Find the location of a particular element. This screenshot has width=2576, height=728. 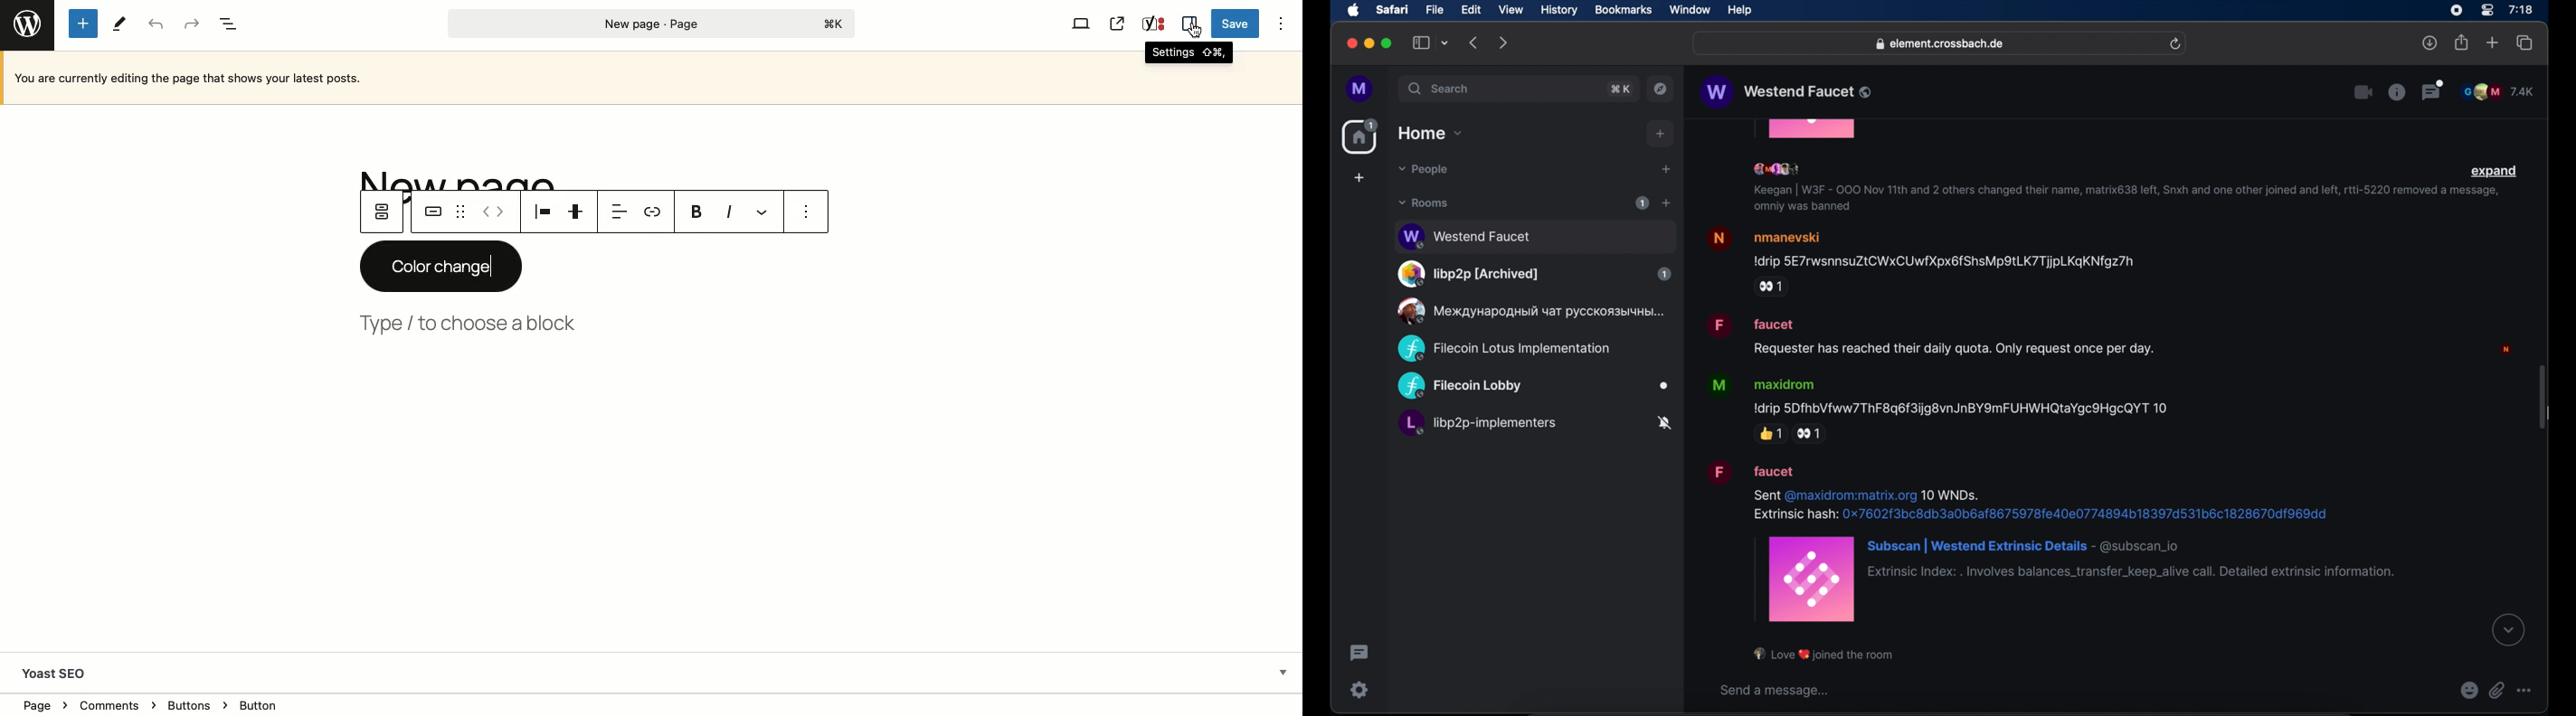

home is located at coordinates (1362, 137).